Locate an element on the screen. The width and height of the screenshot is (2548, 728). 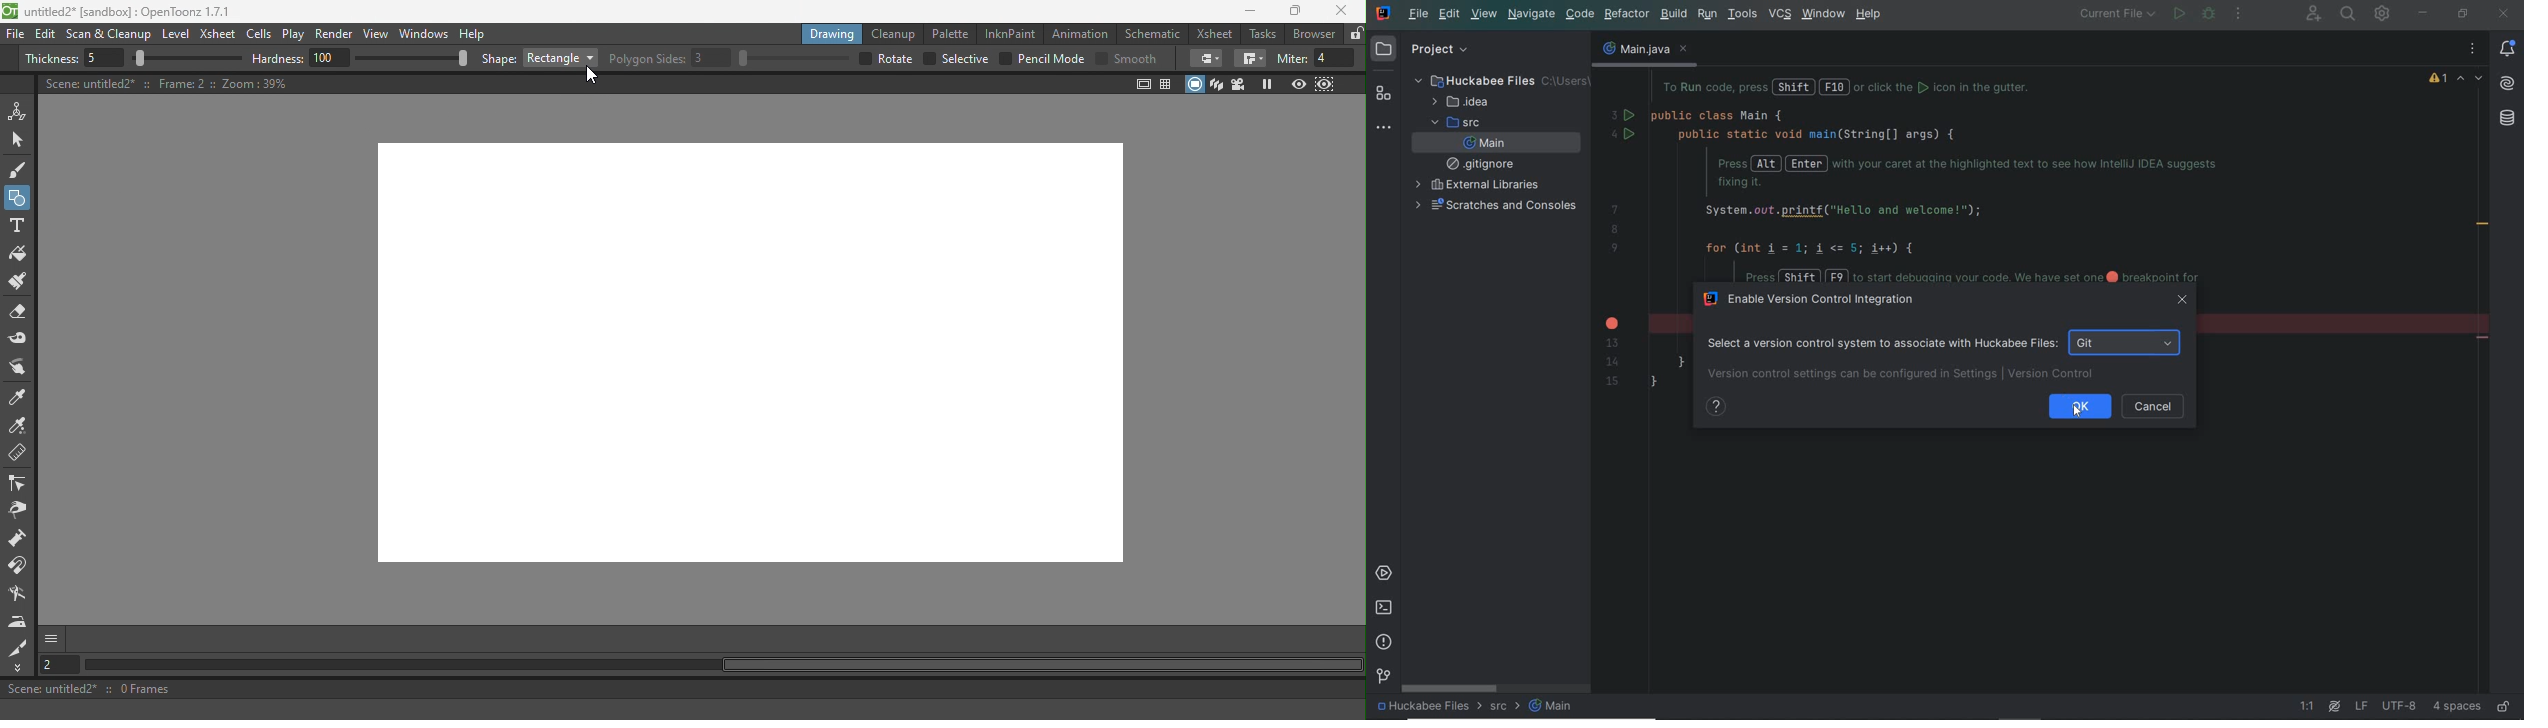
ai assistant is located at coordinates (2334, 706).